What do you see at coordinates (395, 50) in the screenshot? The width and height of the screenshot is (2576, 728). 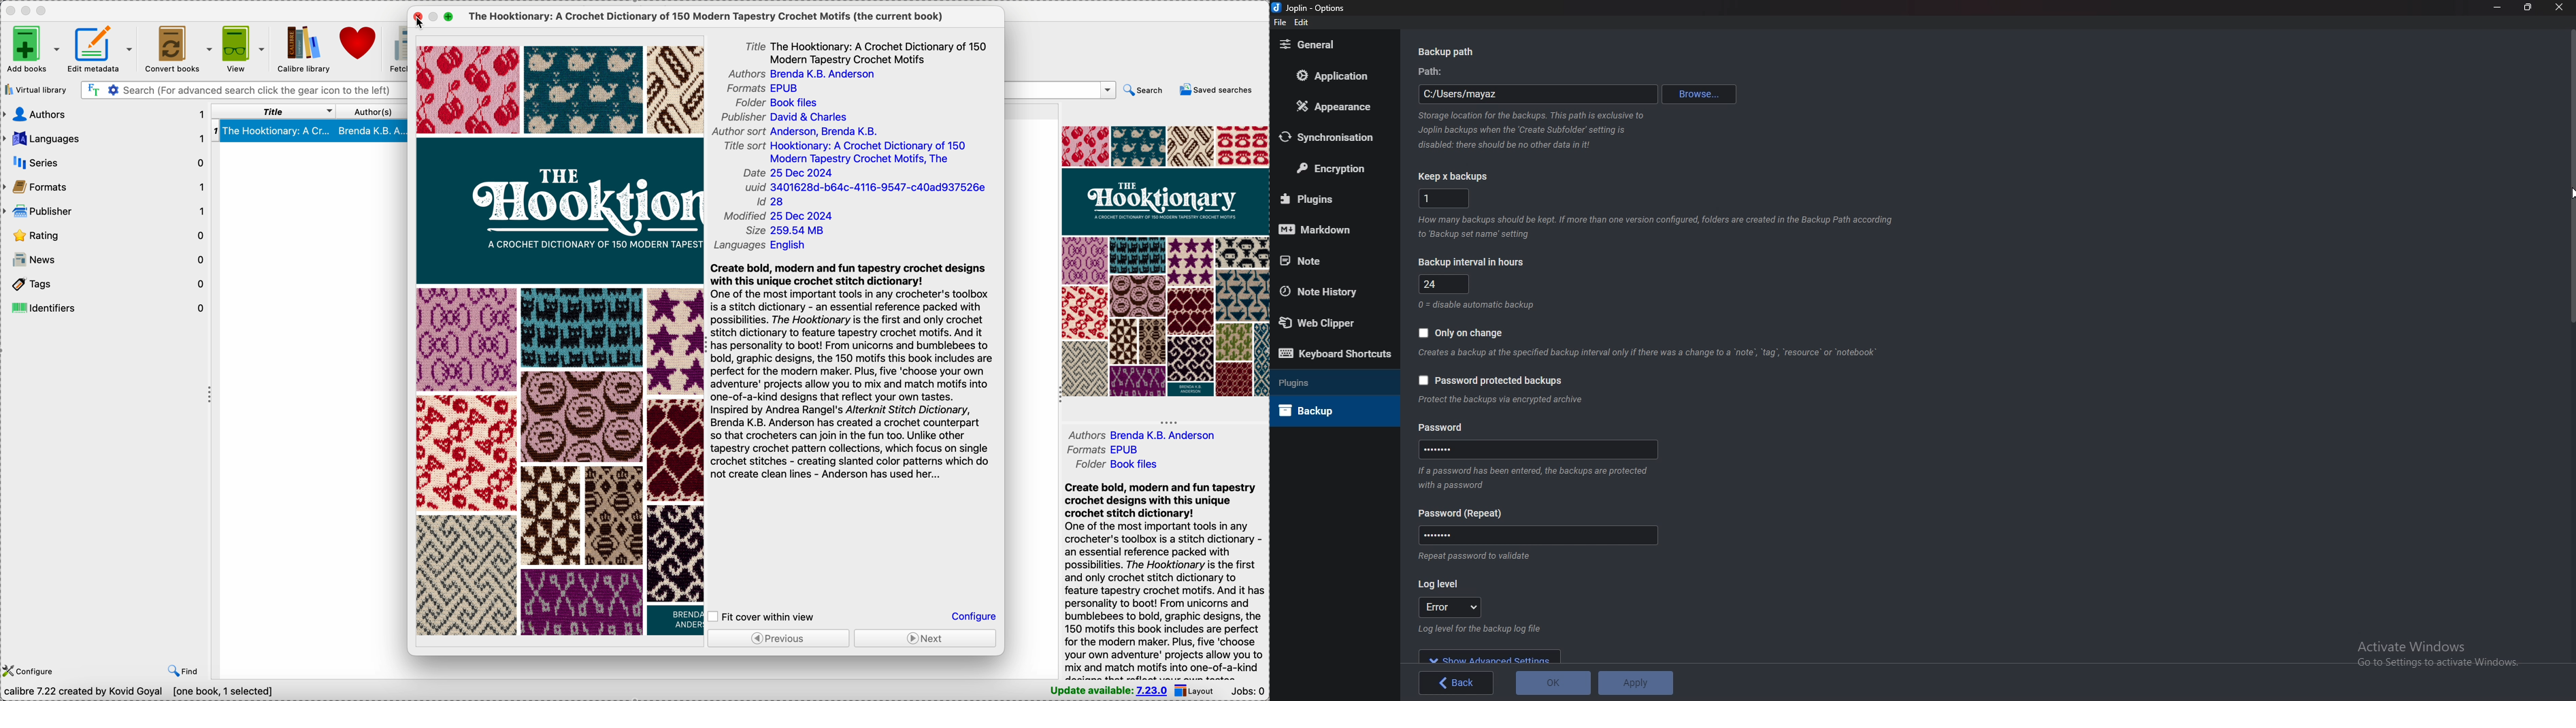 I see `fetch news` at bounding box center [395, 50].